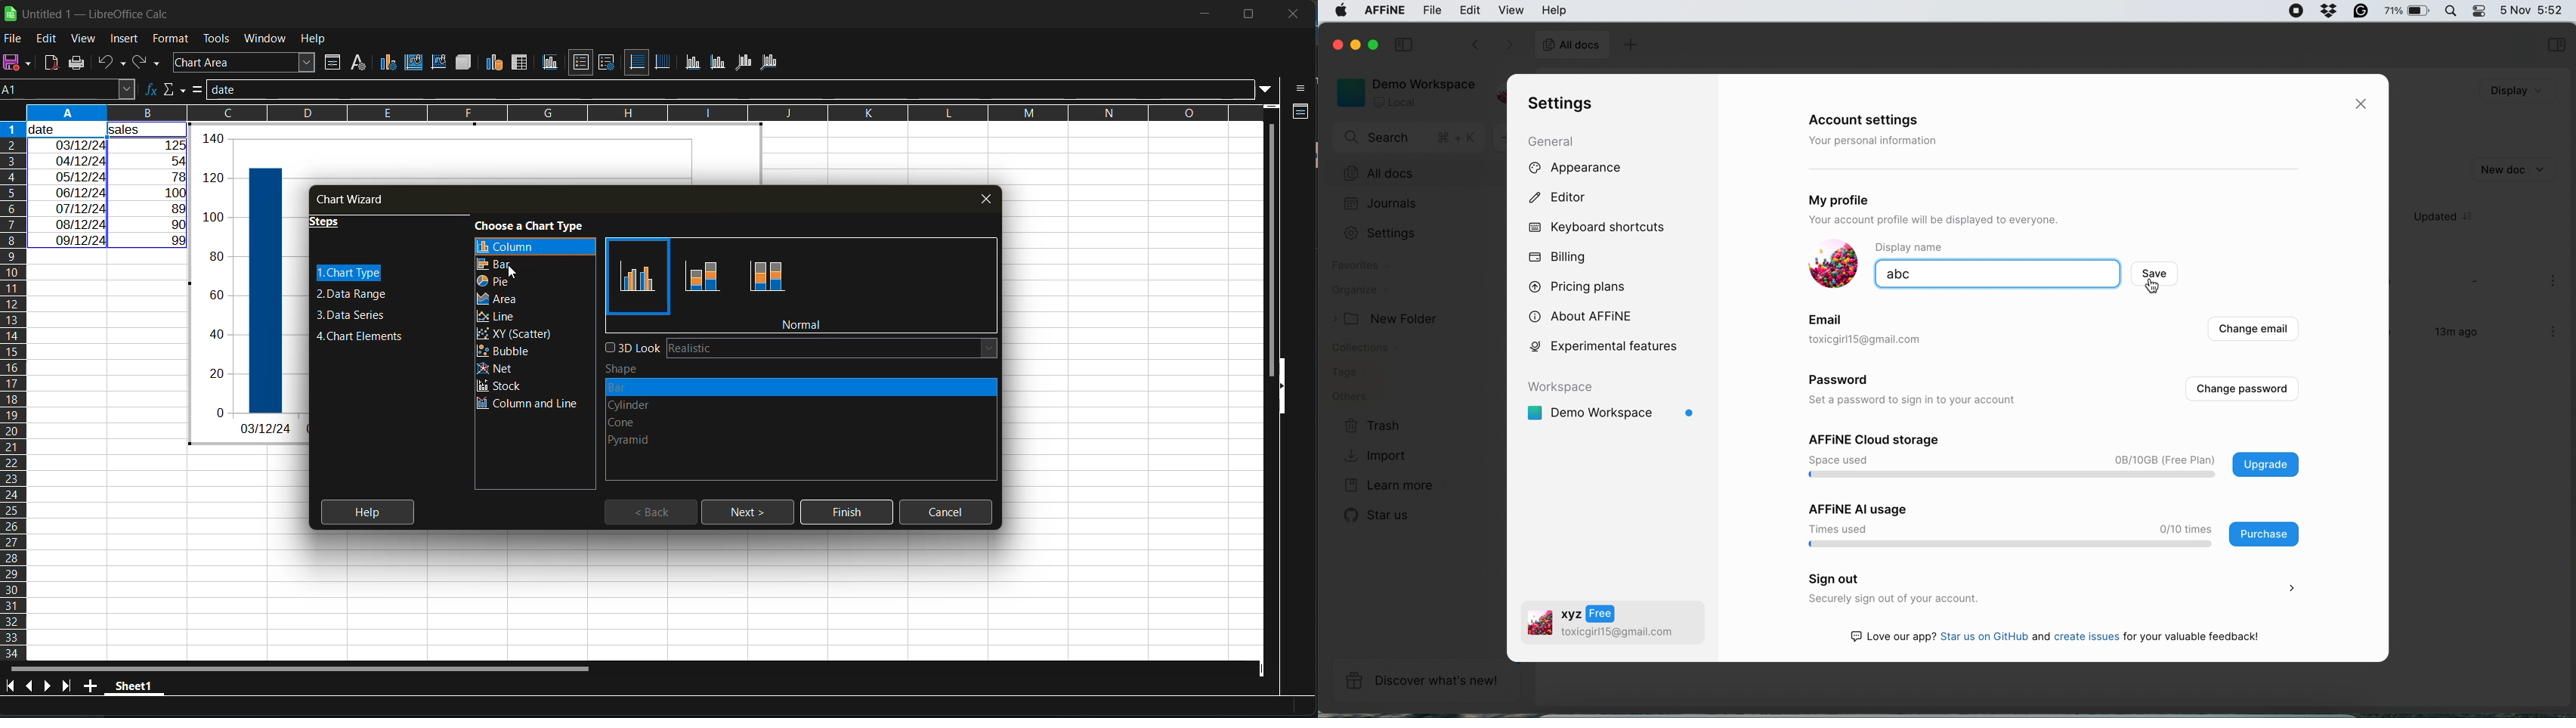  Describe the element at coordinates (332, 225) in the screenshot. I see `steps` at that location.